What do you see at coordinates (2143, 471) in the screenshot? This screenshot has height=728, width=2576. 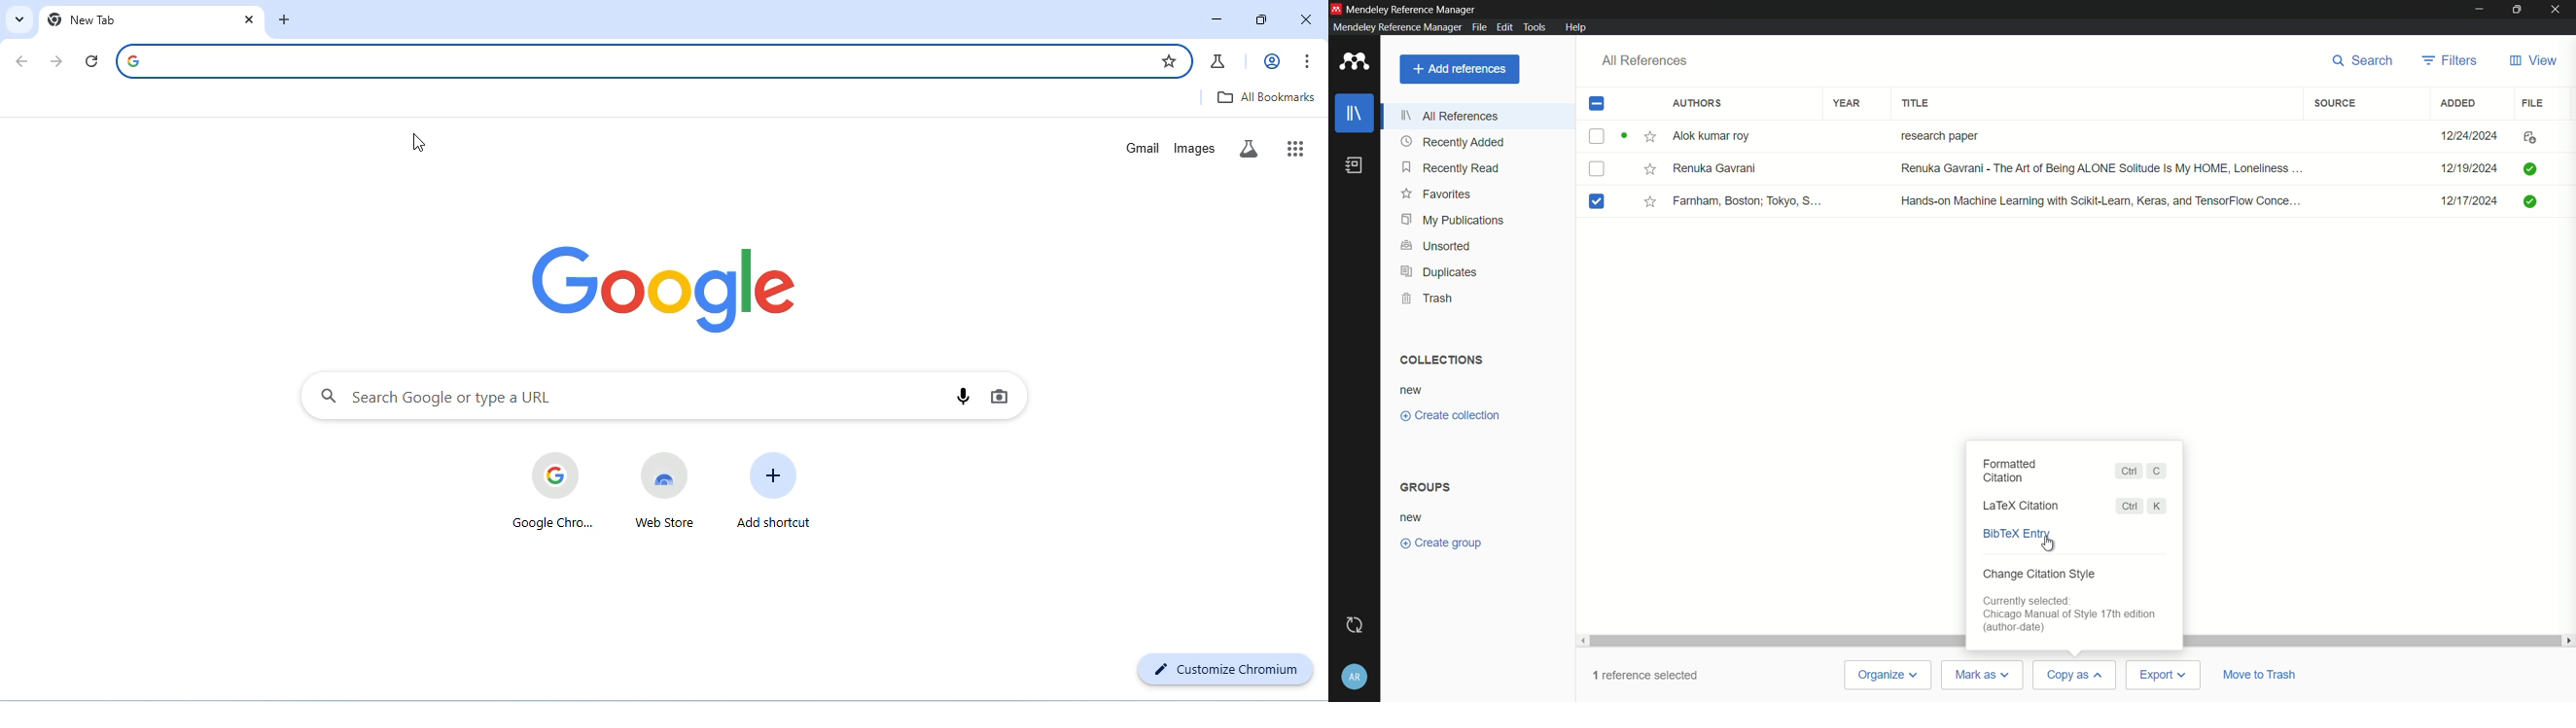 I see `keyboard shortcut (Ctrl C)` at bounding box center [2143, 471].